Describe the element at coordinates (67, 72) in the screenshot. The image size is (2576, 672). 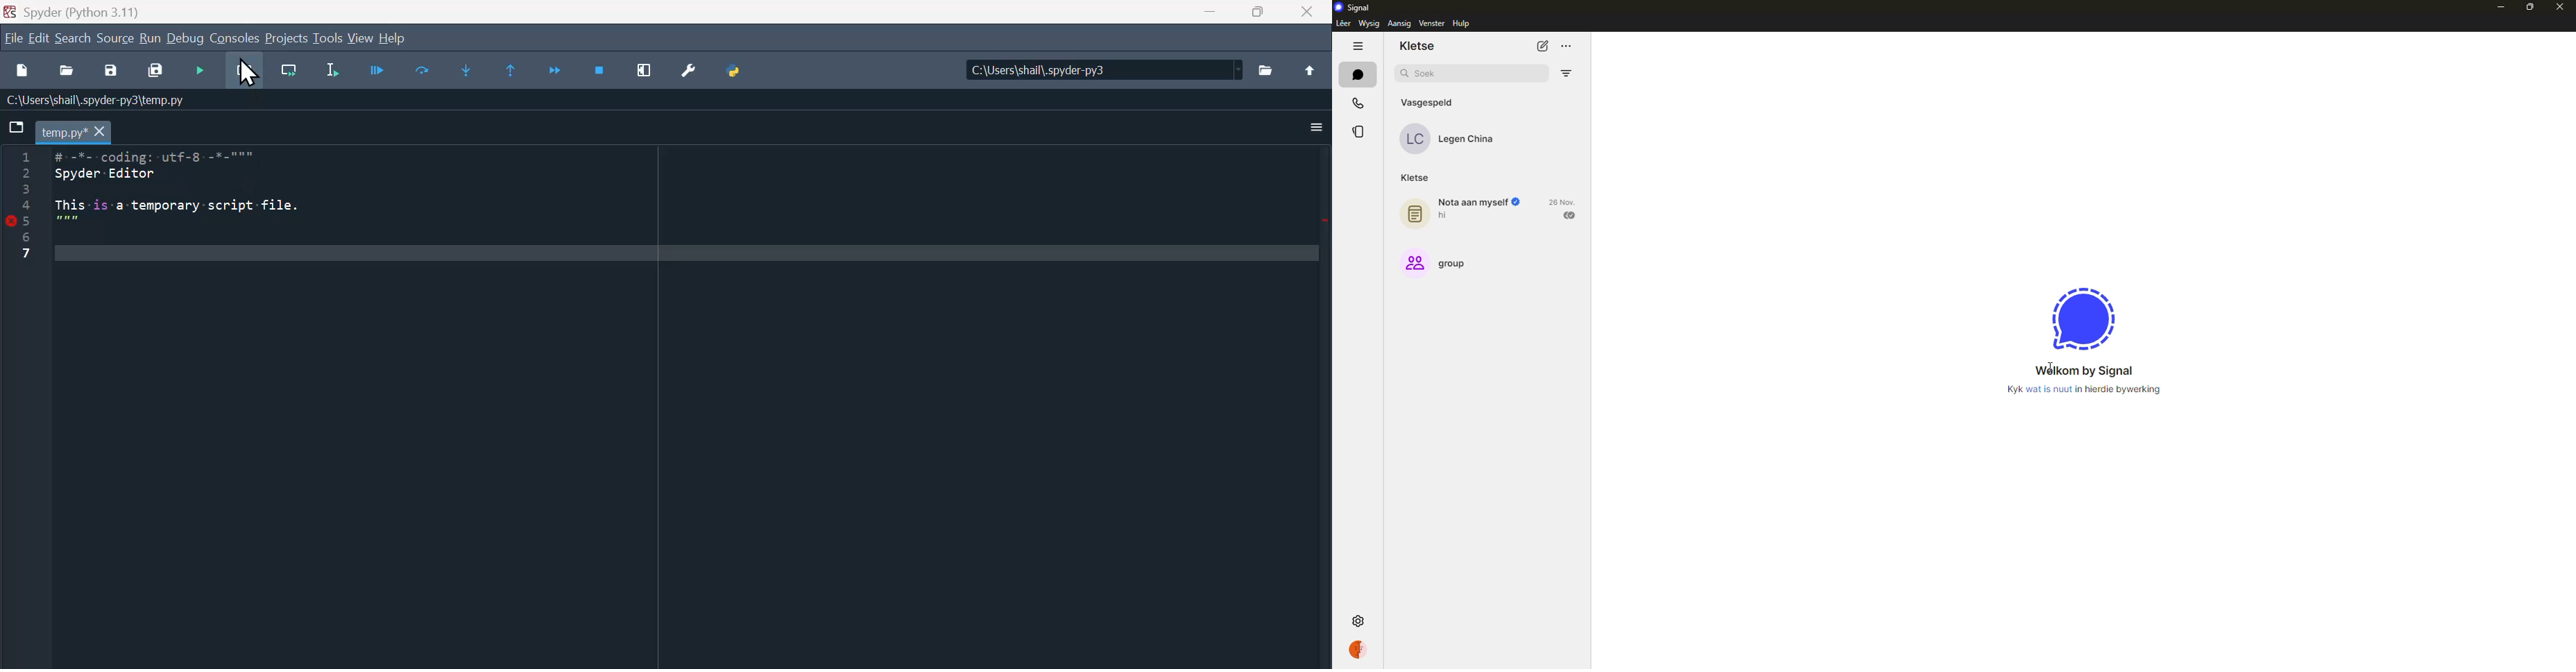
I see `Open file` at that location.